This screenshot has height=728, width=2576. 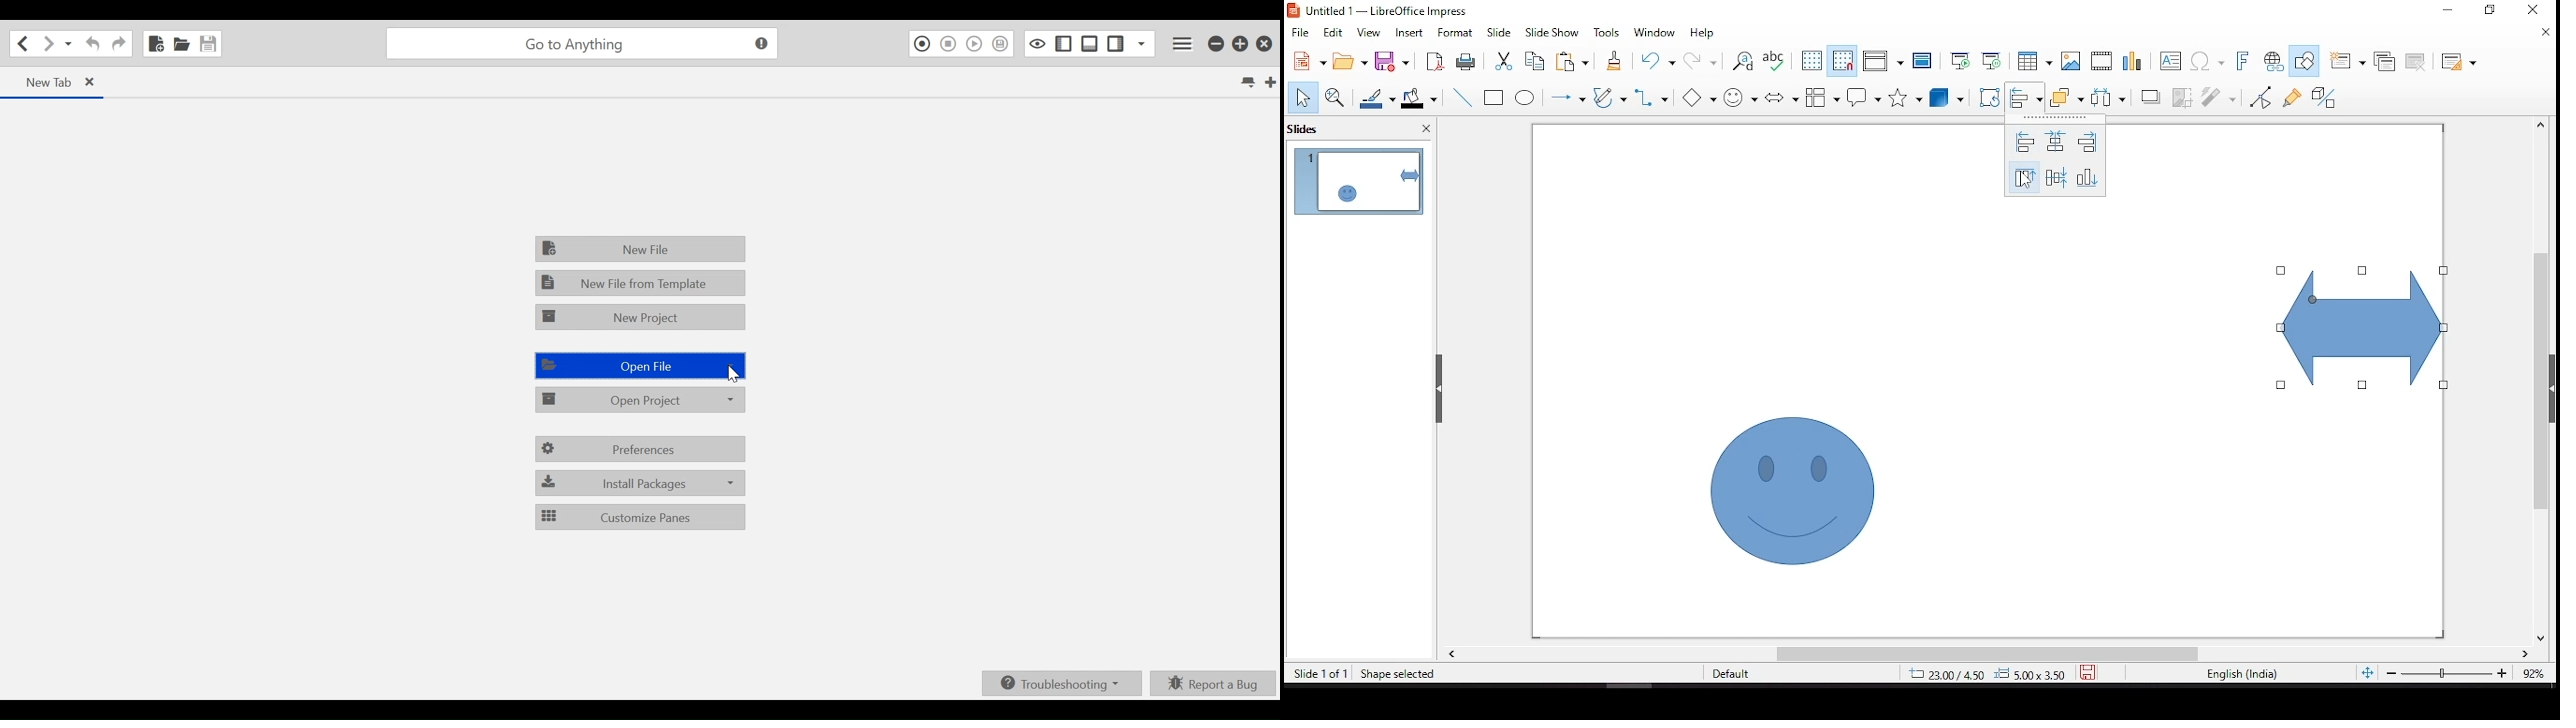 What do you see at coordinates (1379, 98) in the screenshot?
I see `line color` at bounding box center [1379, 98].